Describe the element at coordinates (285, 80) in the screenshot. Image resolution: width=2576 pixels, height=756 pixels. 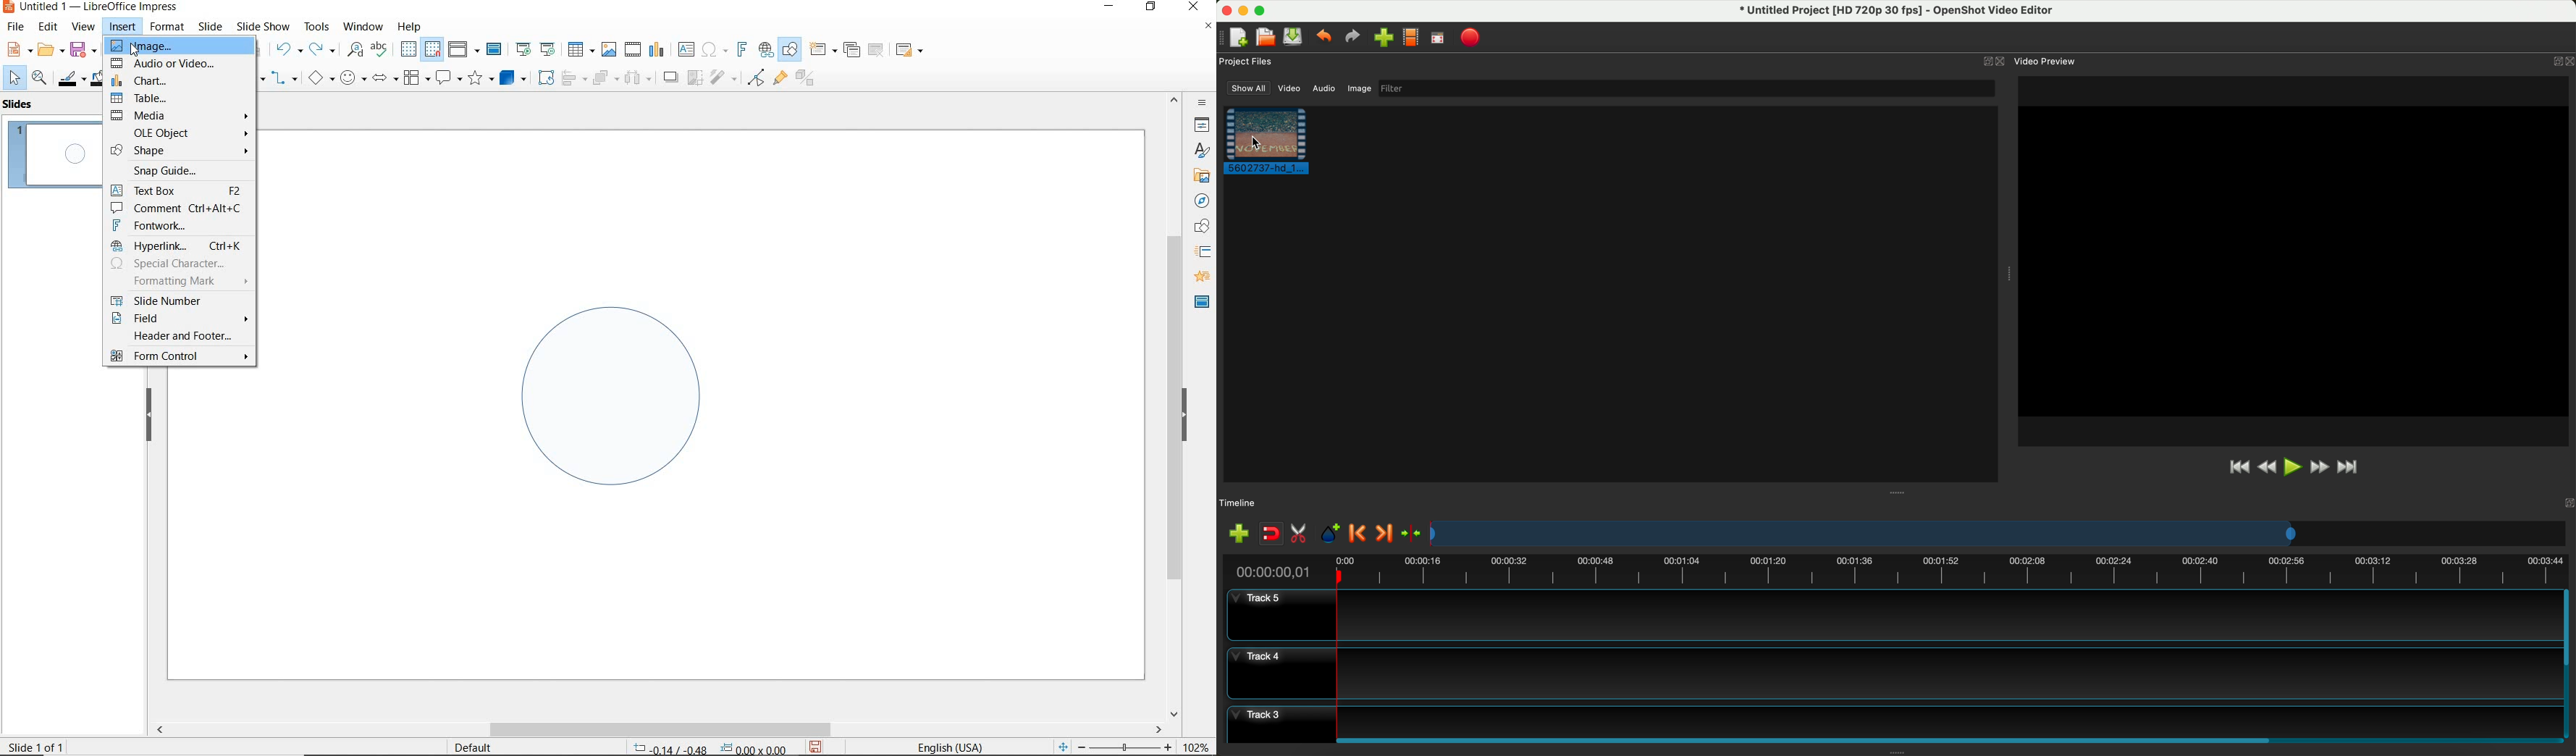
I see `connectors` at that location.